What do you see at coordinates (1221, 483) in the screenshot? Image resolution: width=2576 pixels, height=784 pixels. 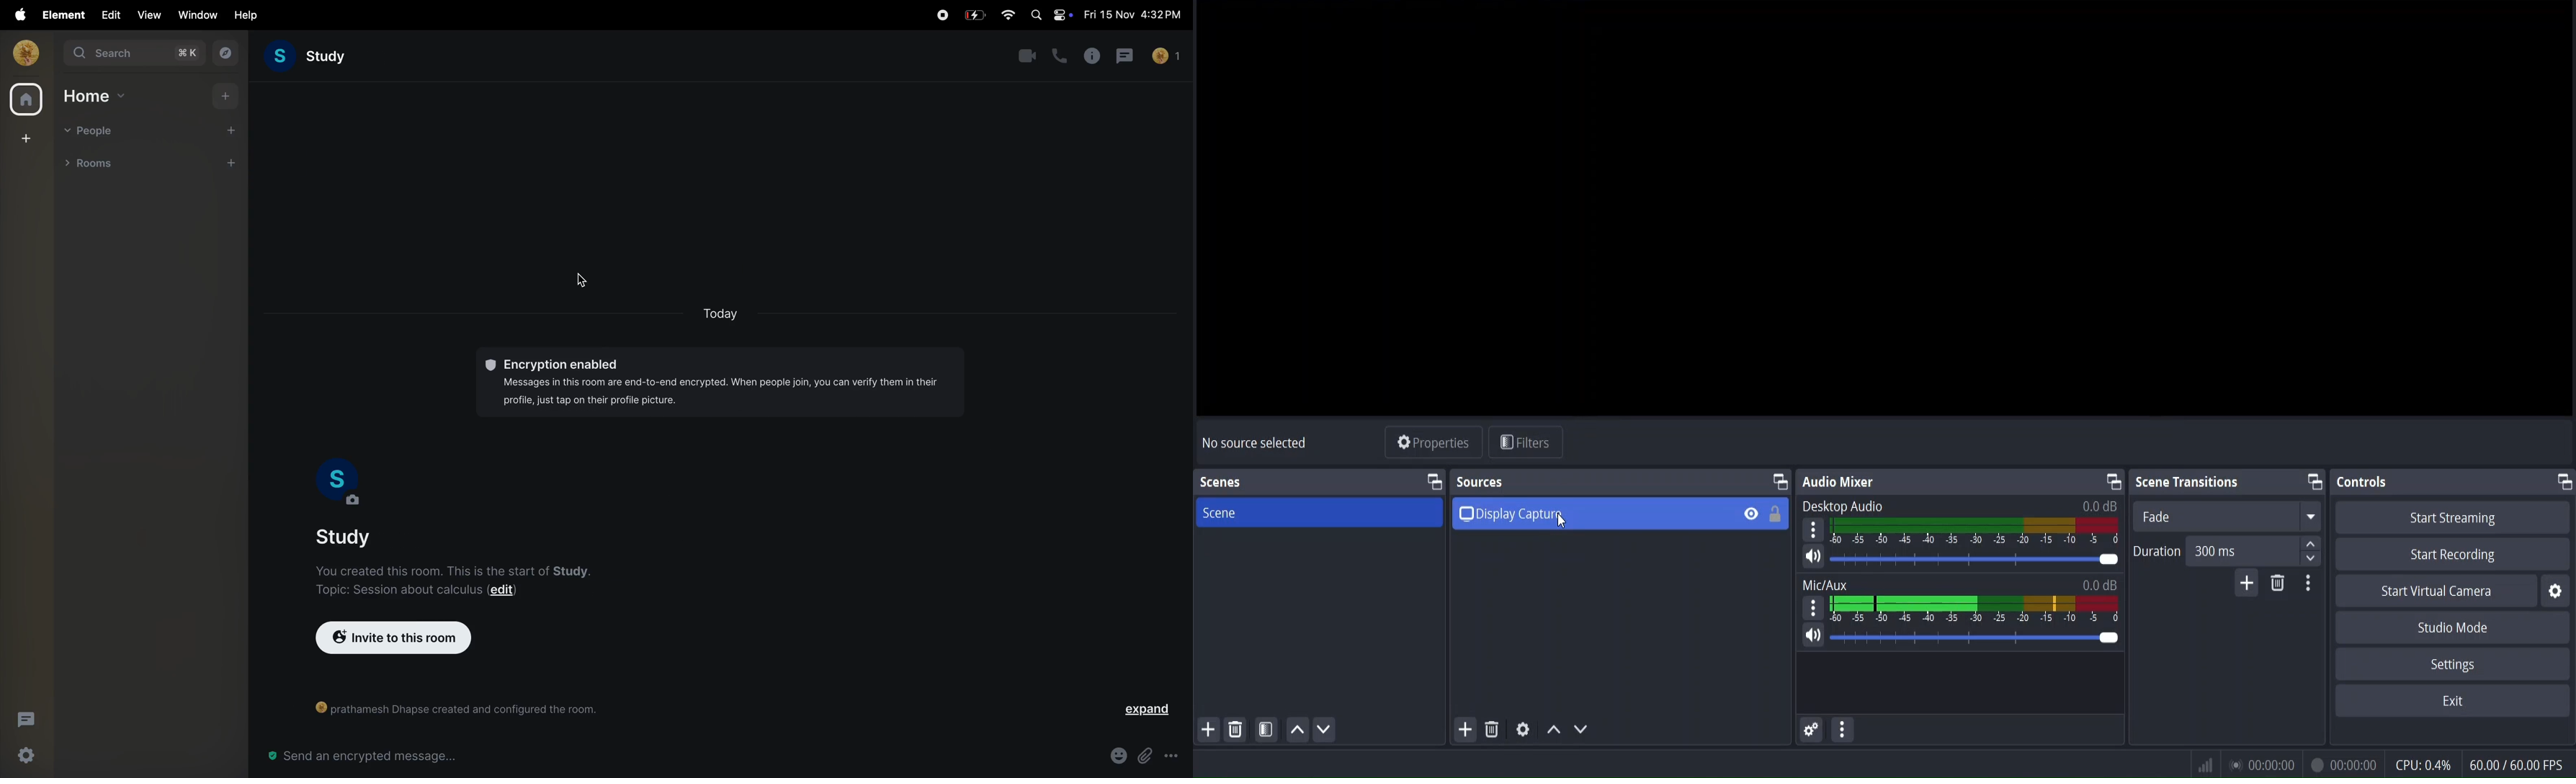 I see `scenes` at bounding box center [1221, 483].